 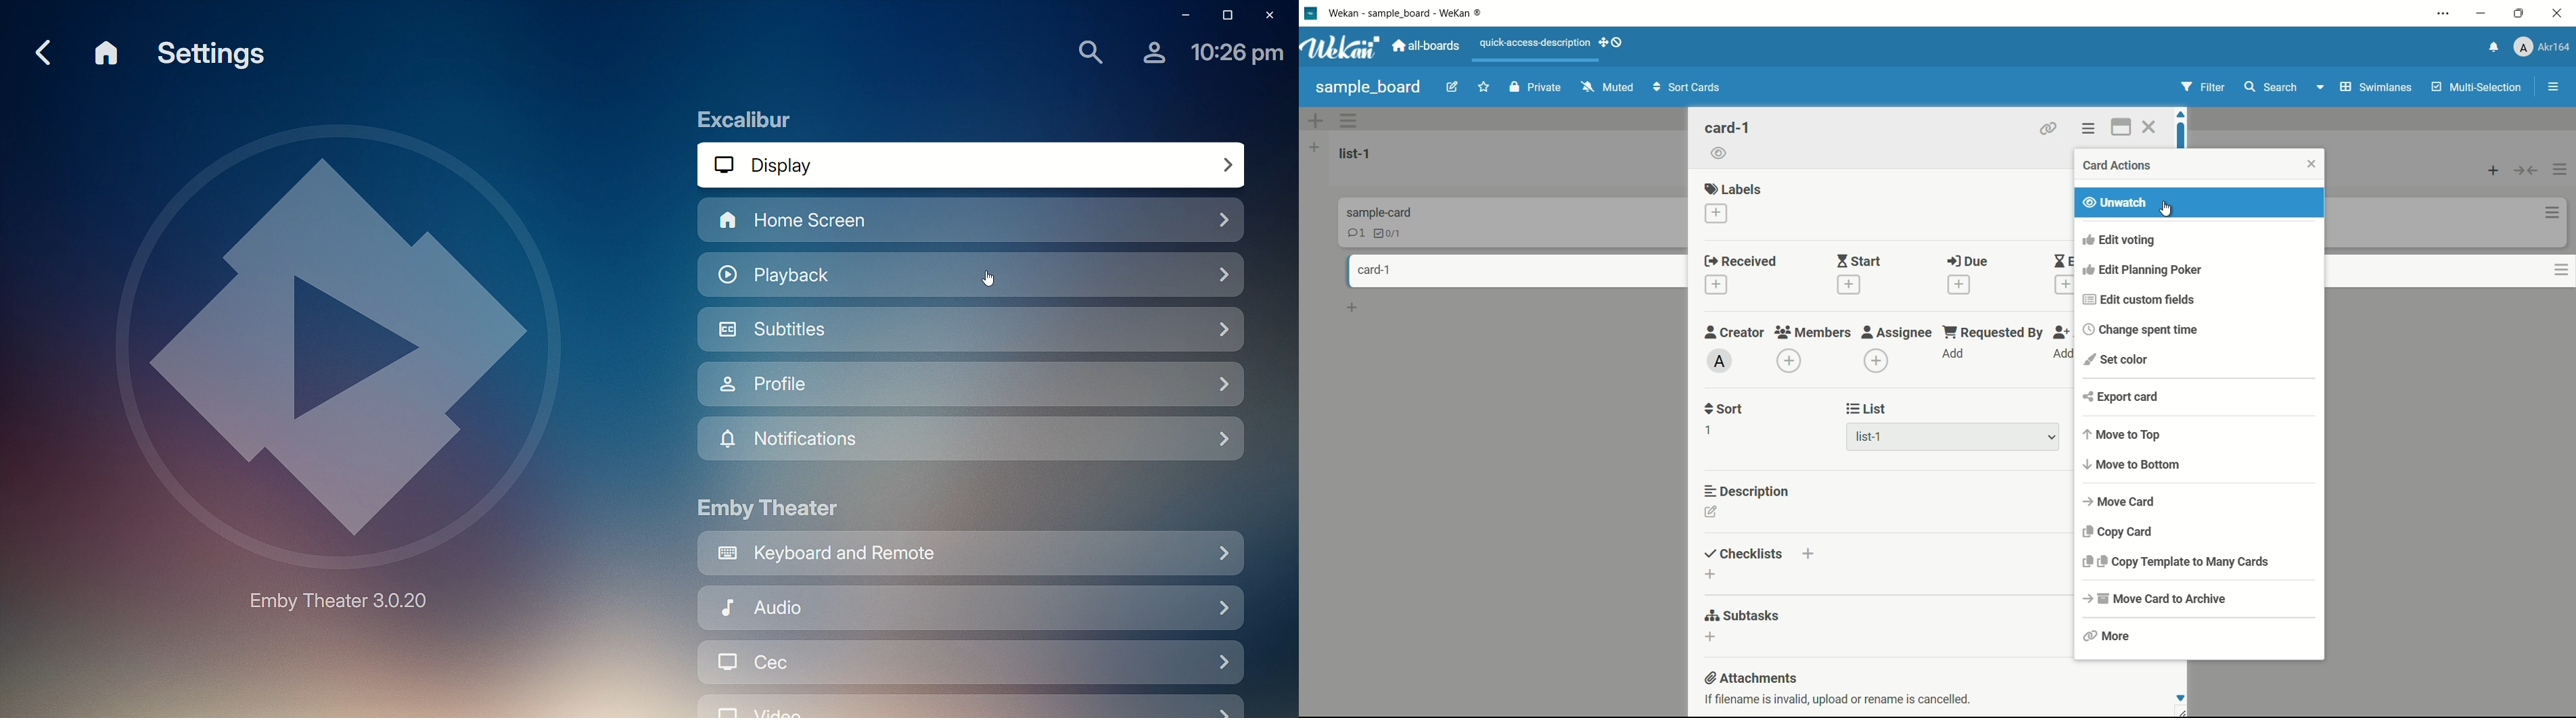 What do you see at coordinates (1877, 362) in the screenshot?
I see `add assignee` at bounding box center [1877, 362].